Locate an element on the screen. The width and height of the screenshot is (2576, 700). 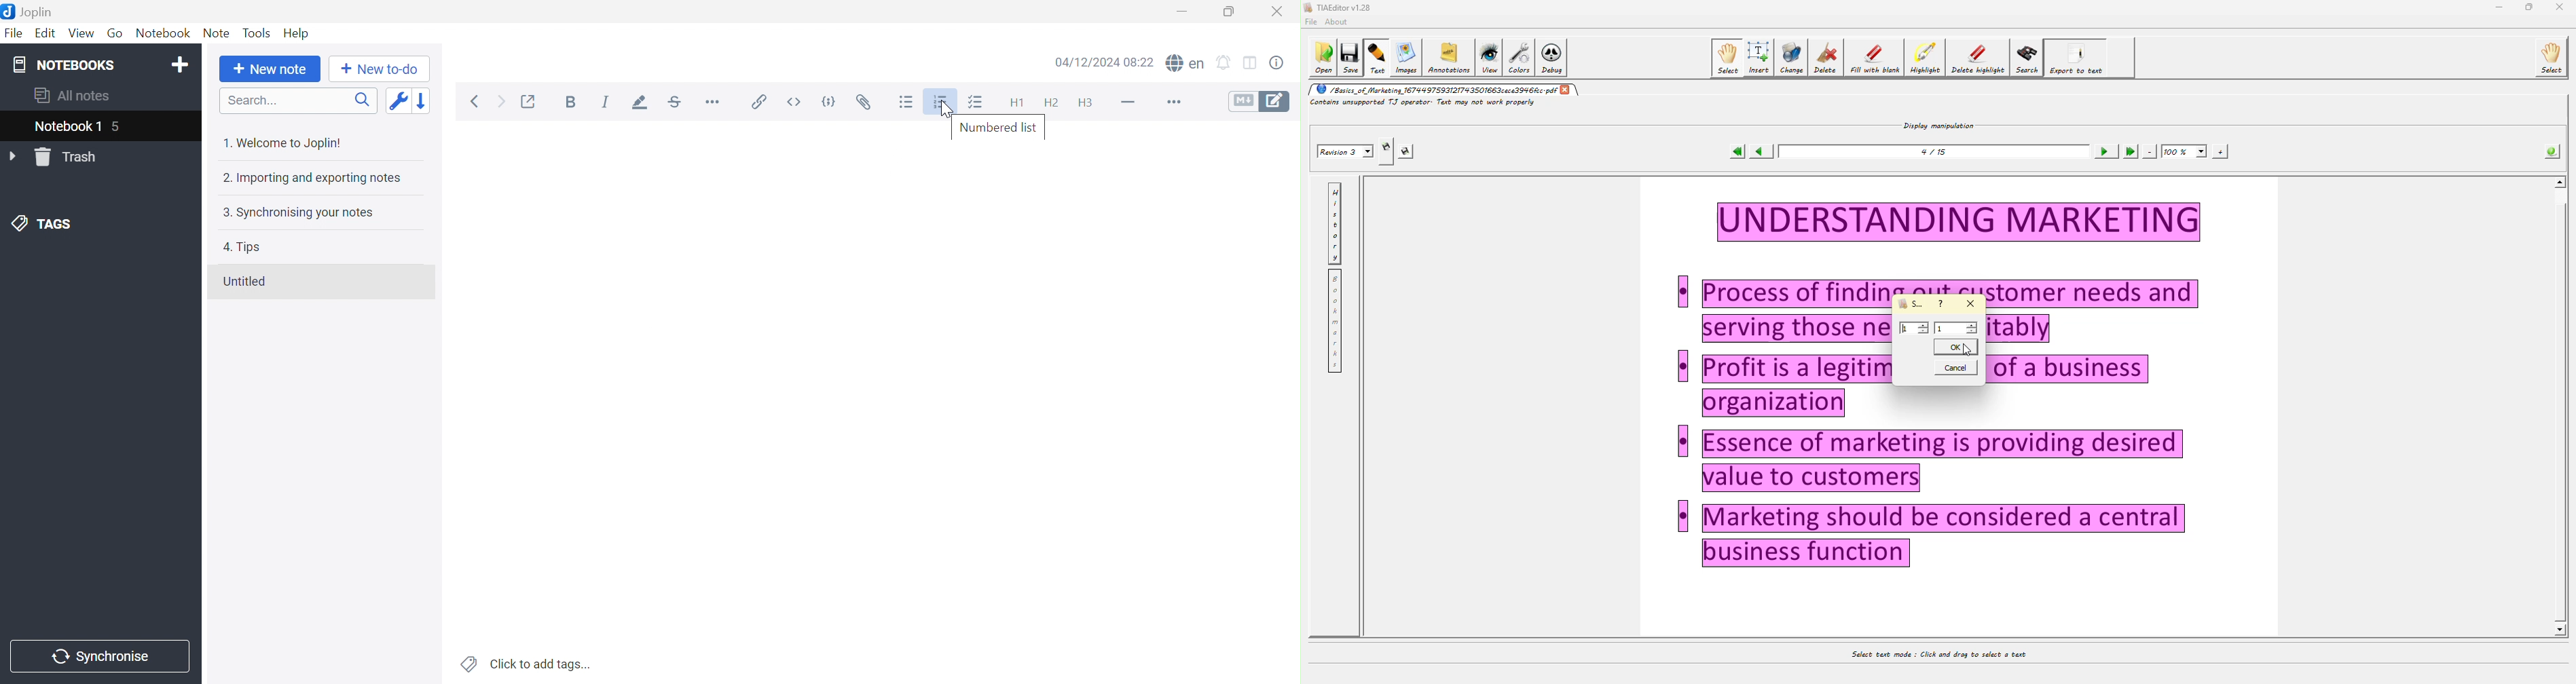
Spell checker is located at coordinates (1187, 62).